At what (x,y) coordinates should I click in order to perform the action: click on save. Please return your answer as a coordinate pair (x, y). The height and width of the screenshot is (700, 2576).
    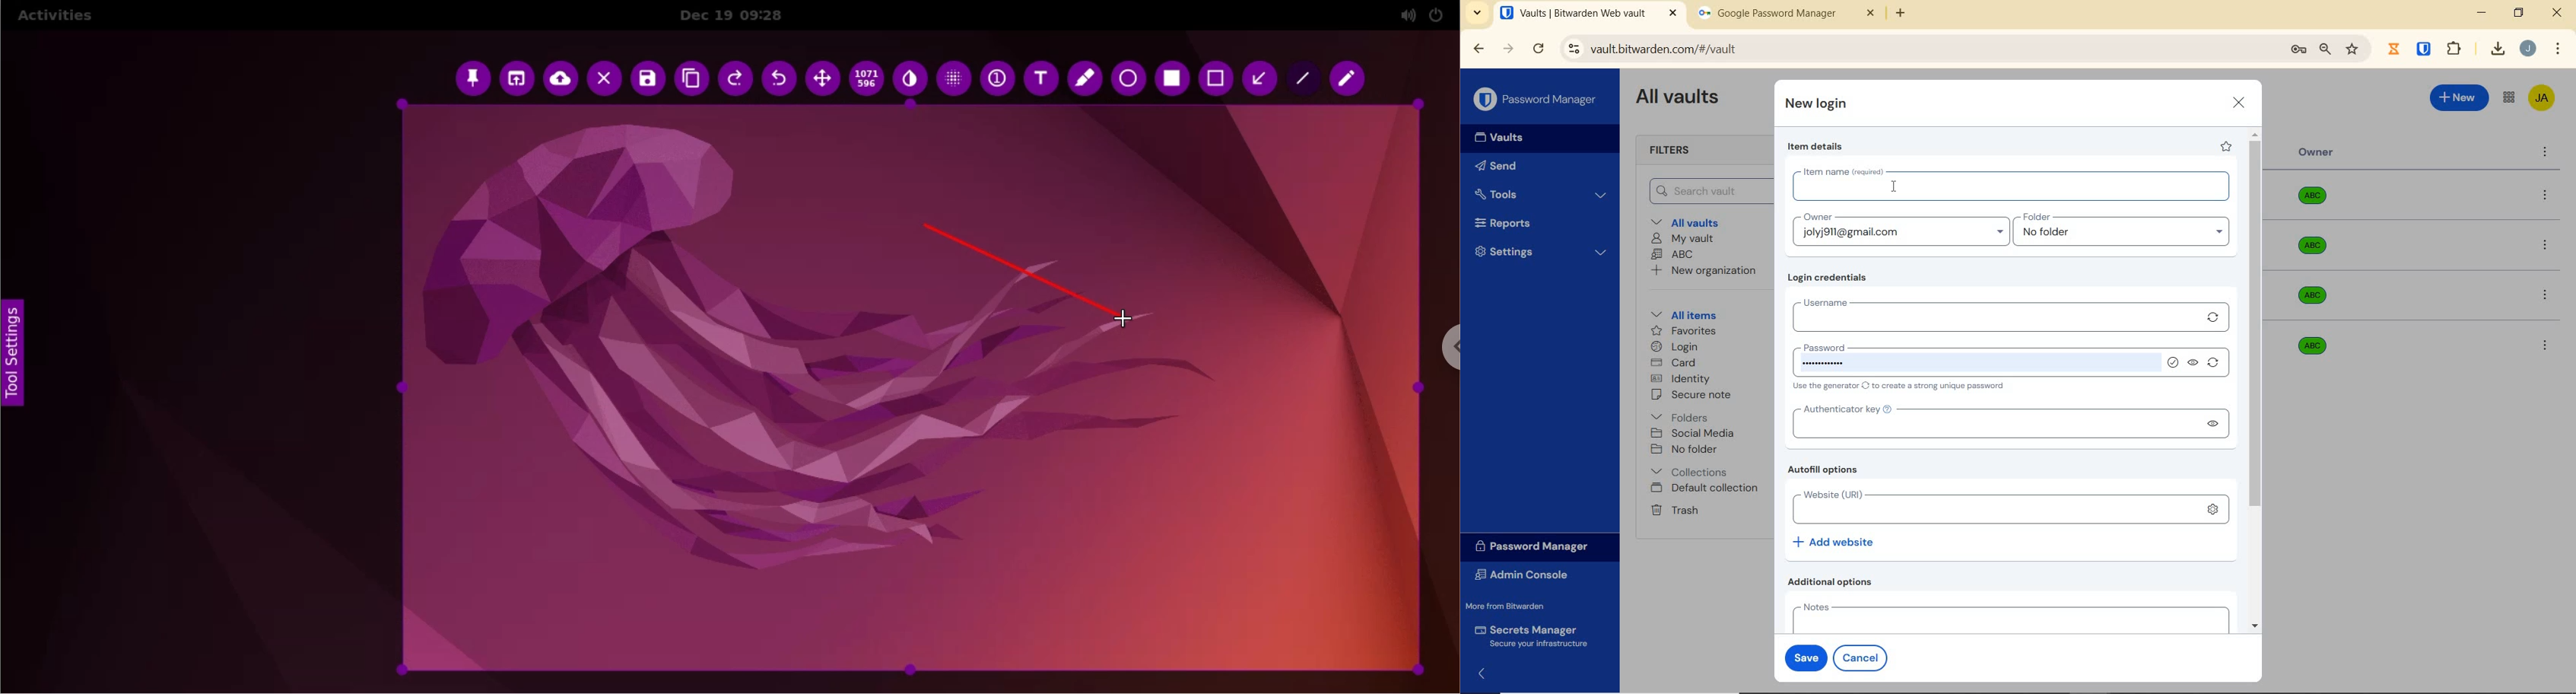
    Looking at the image, I should click on (1803, 656).